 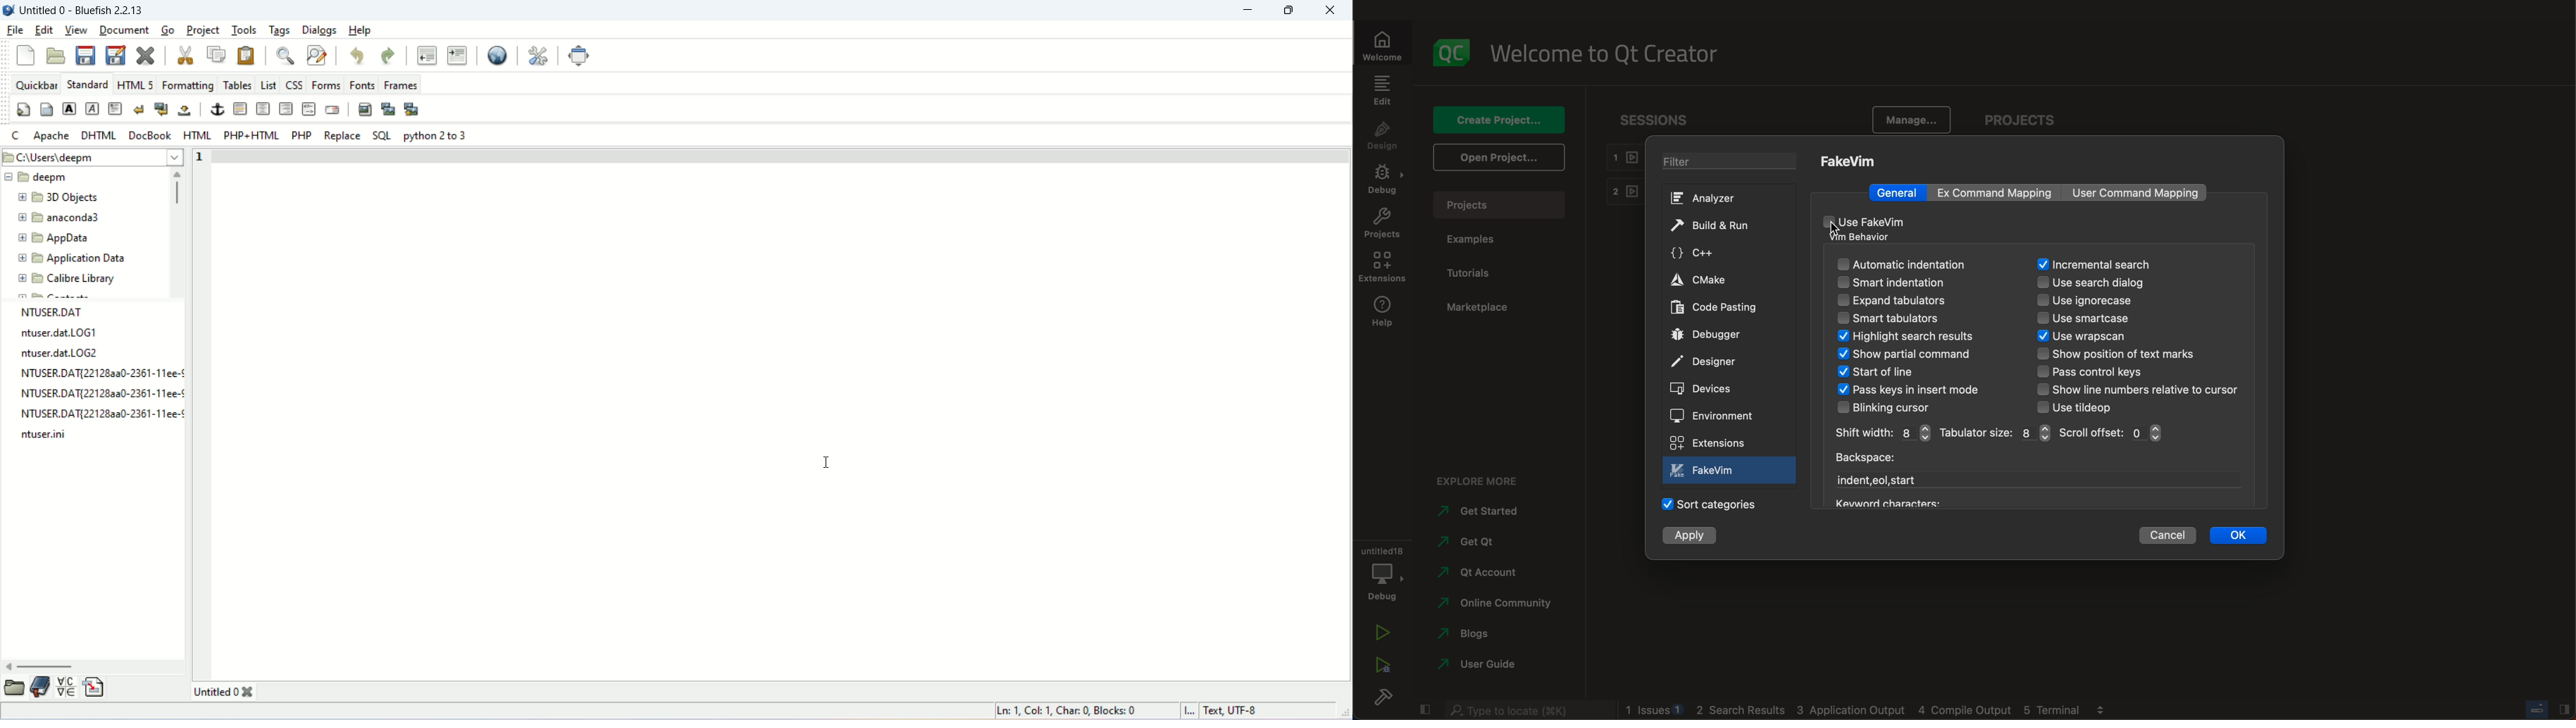 I want to click on fonts, so click(x=363, y=85).